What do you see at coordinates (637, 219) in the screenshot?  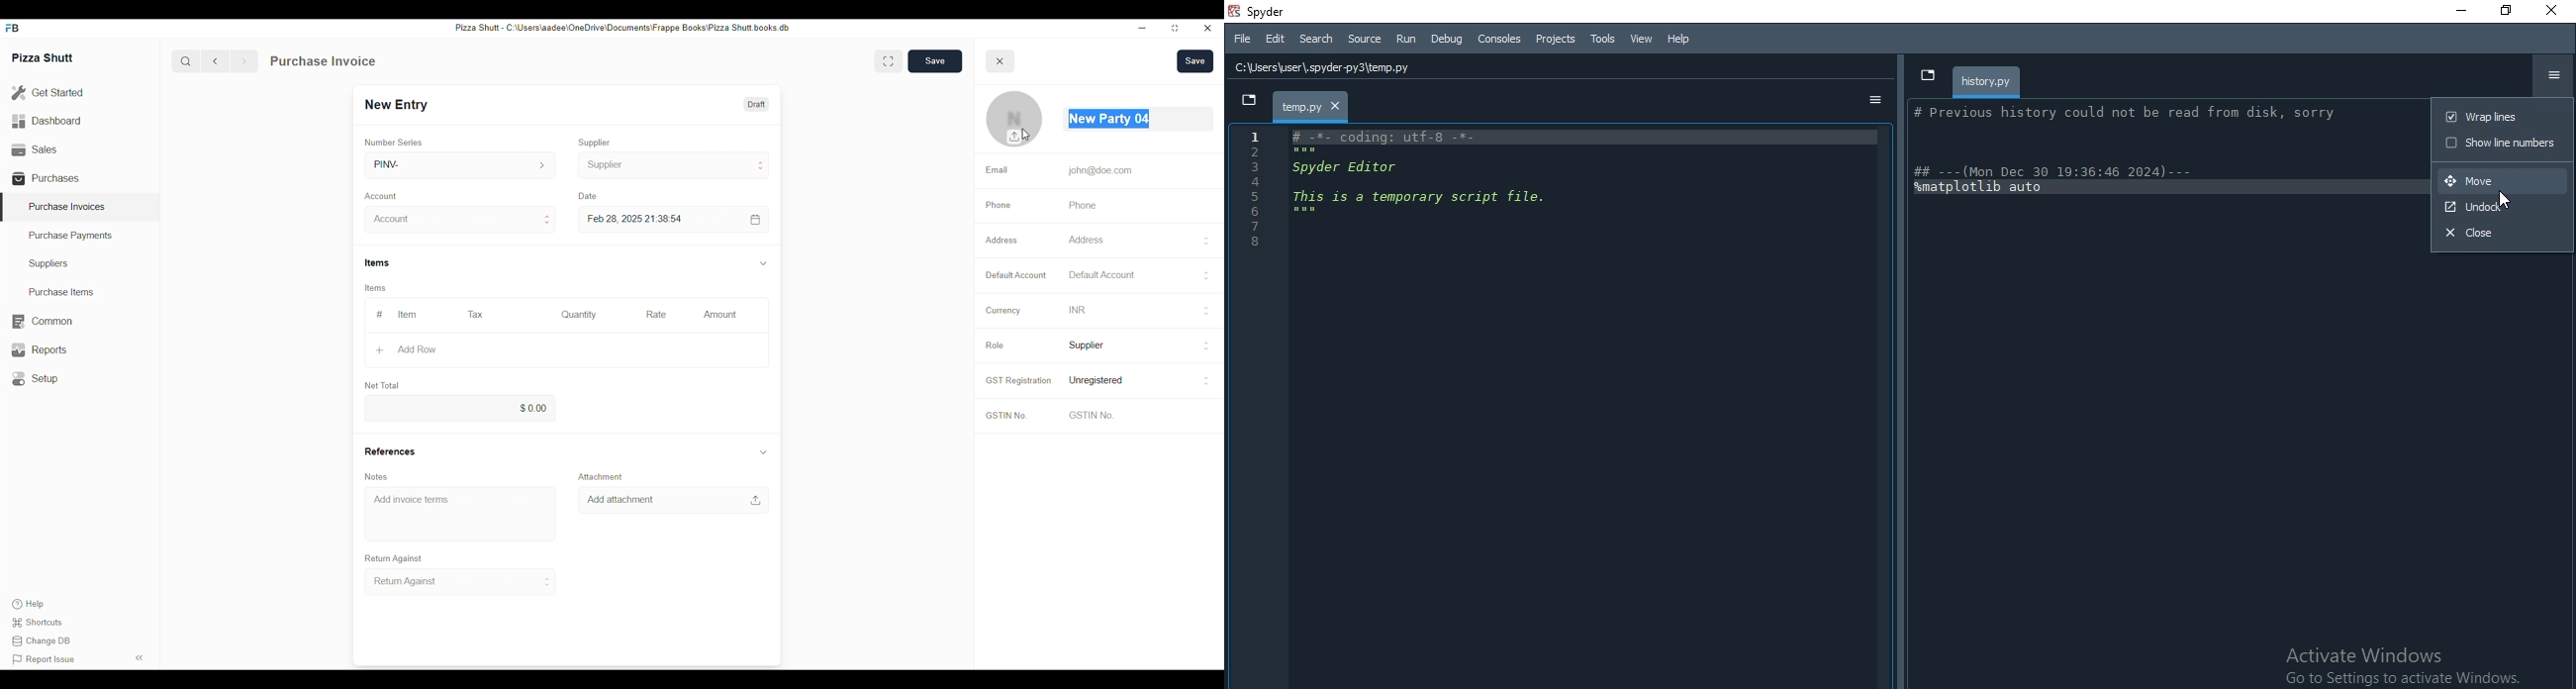 I see `Feb 28, 2025 21:38:54` at bounding box center [637, 219].